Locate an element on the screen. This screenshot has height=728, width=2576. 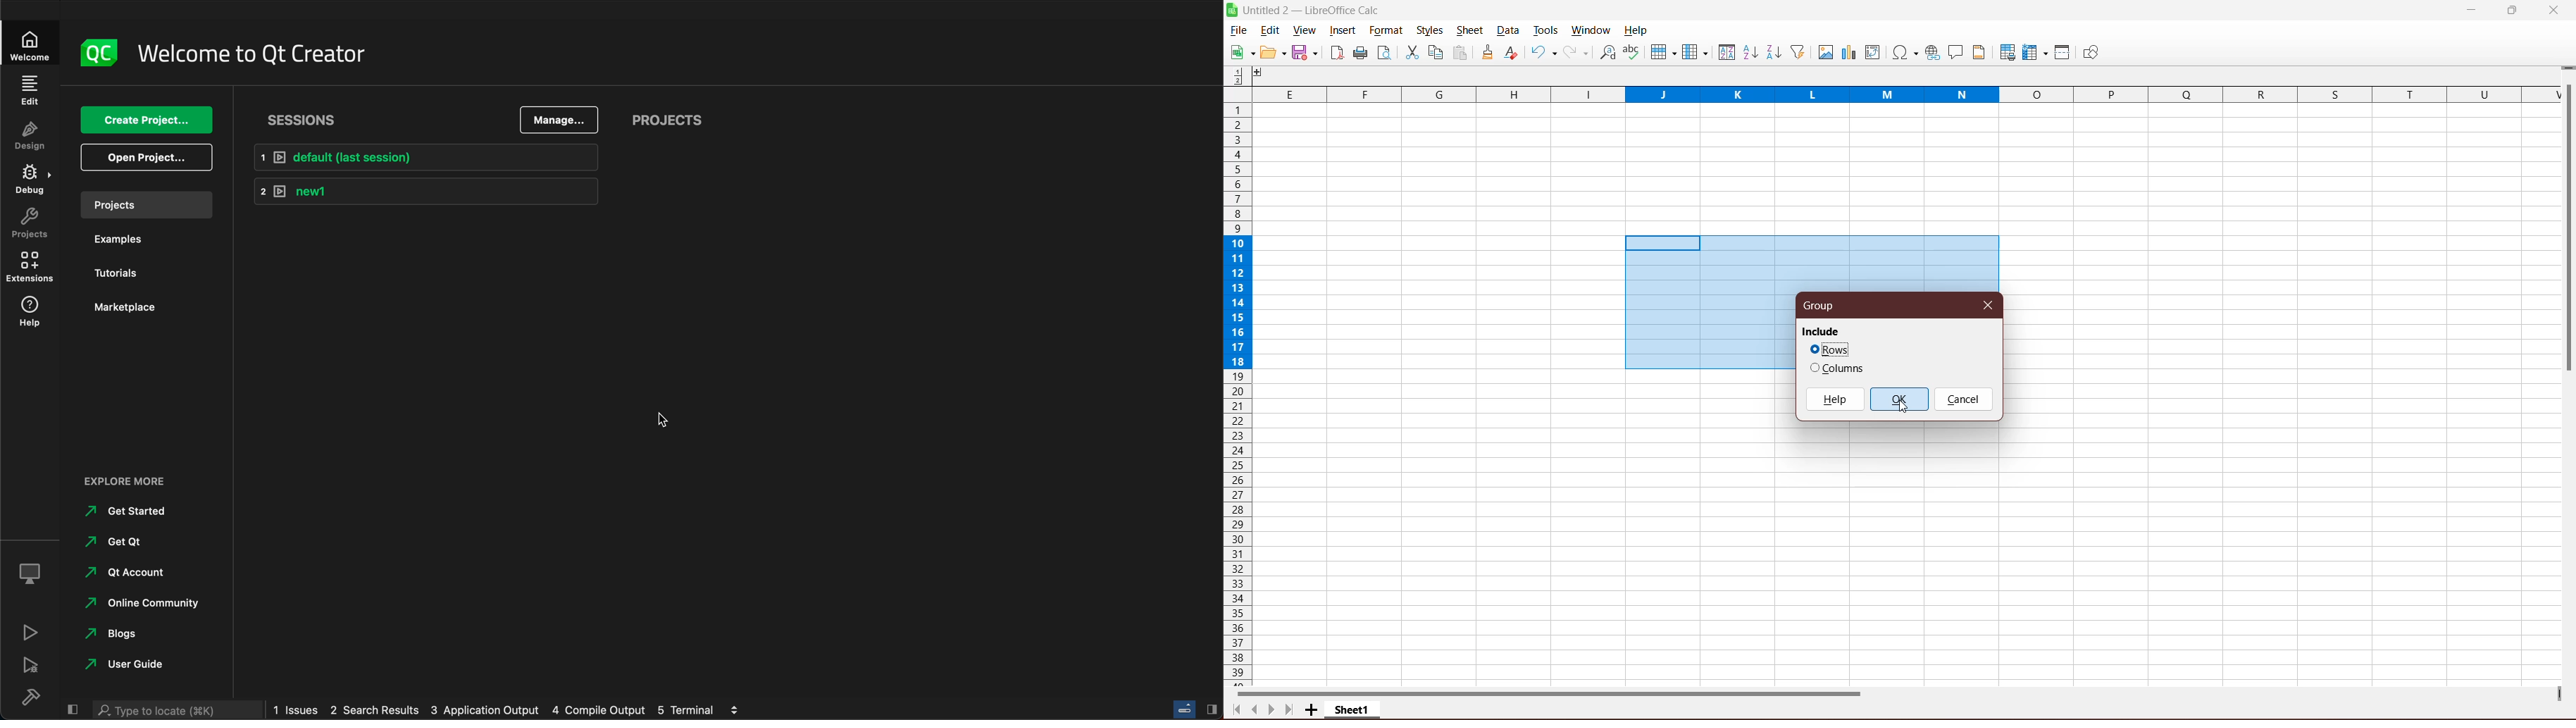
Print is located at coordinates (1360, 54).